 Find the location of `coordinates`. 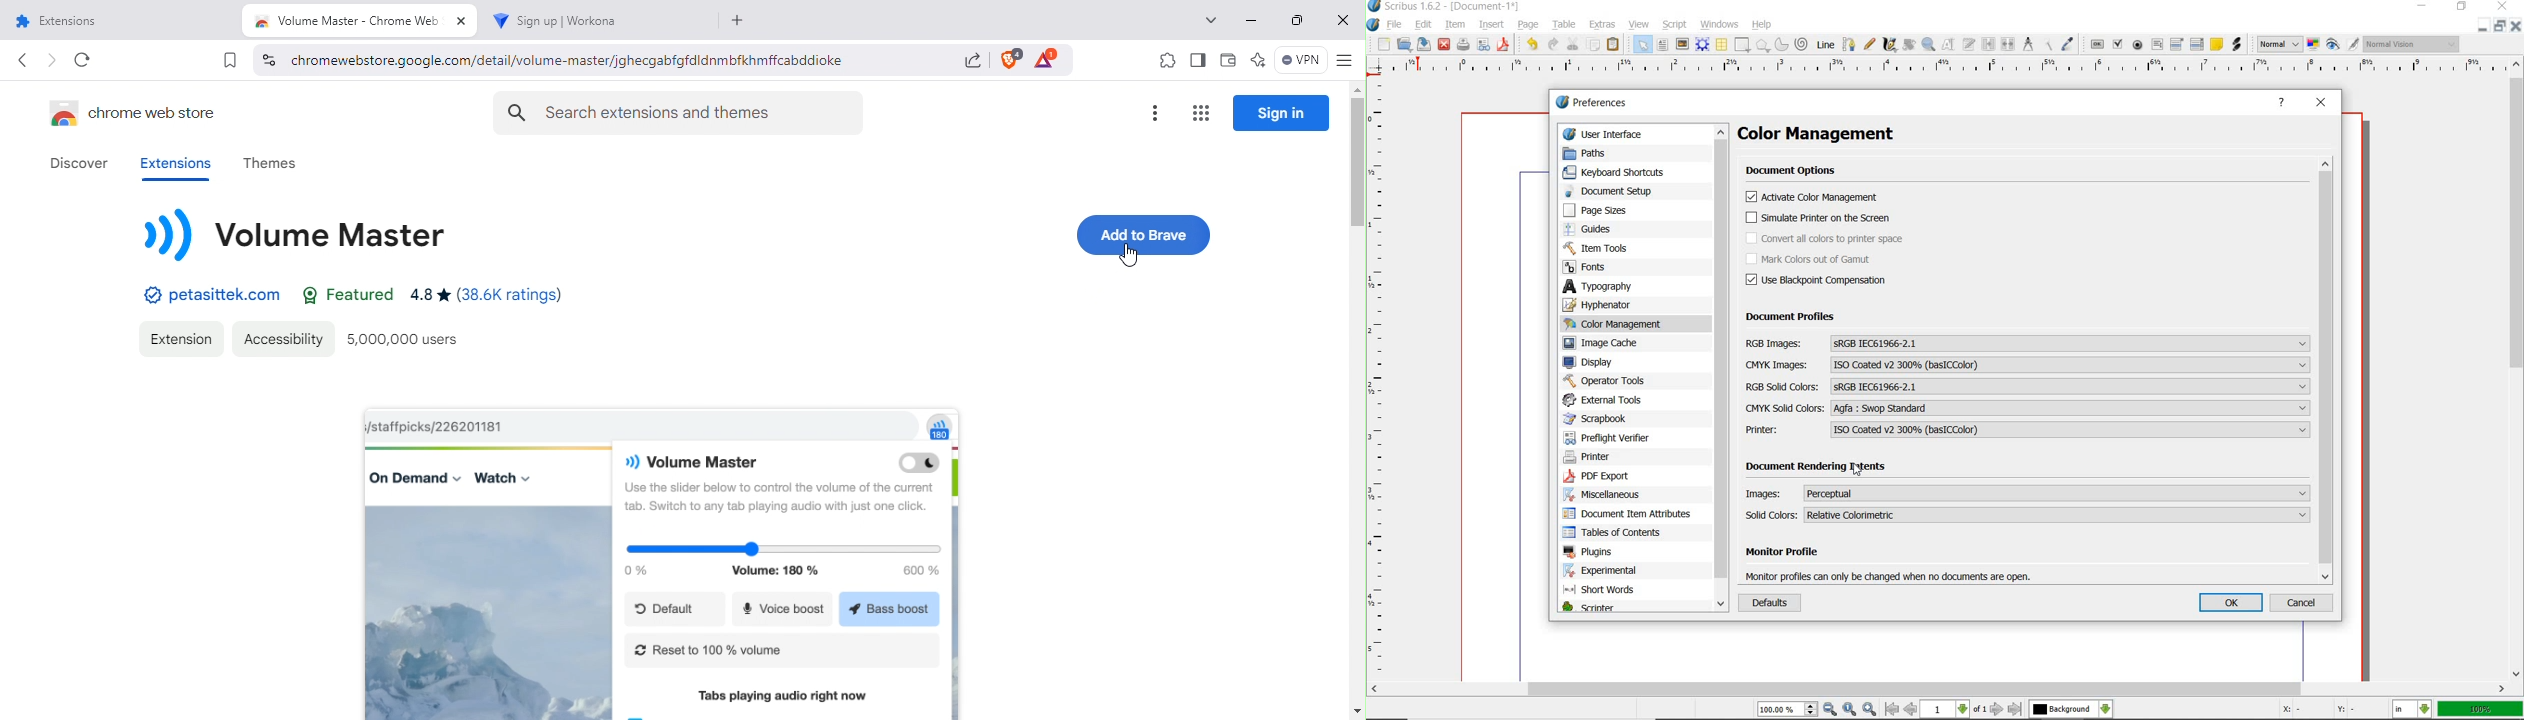

coordinates is located at coordinates (2318, 710).